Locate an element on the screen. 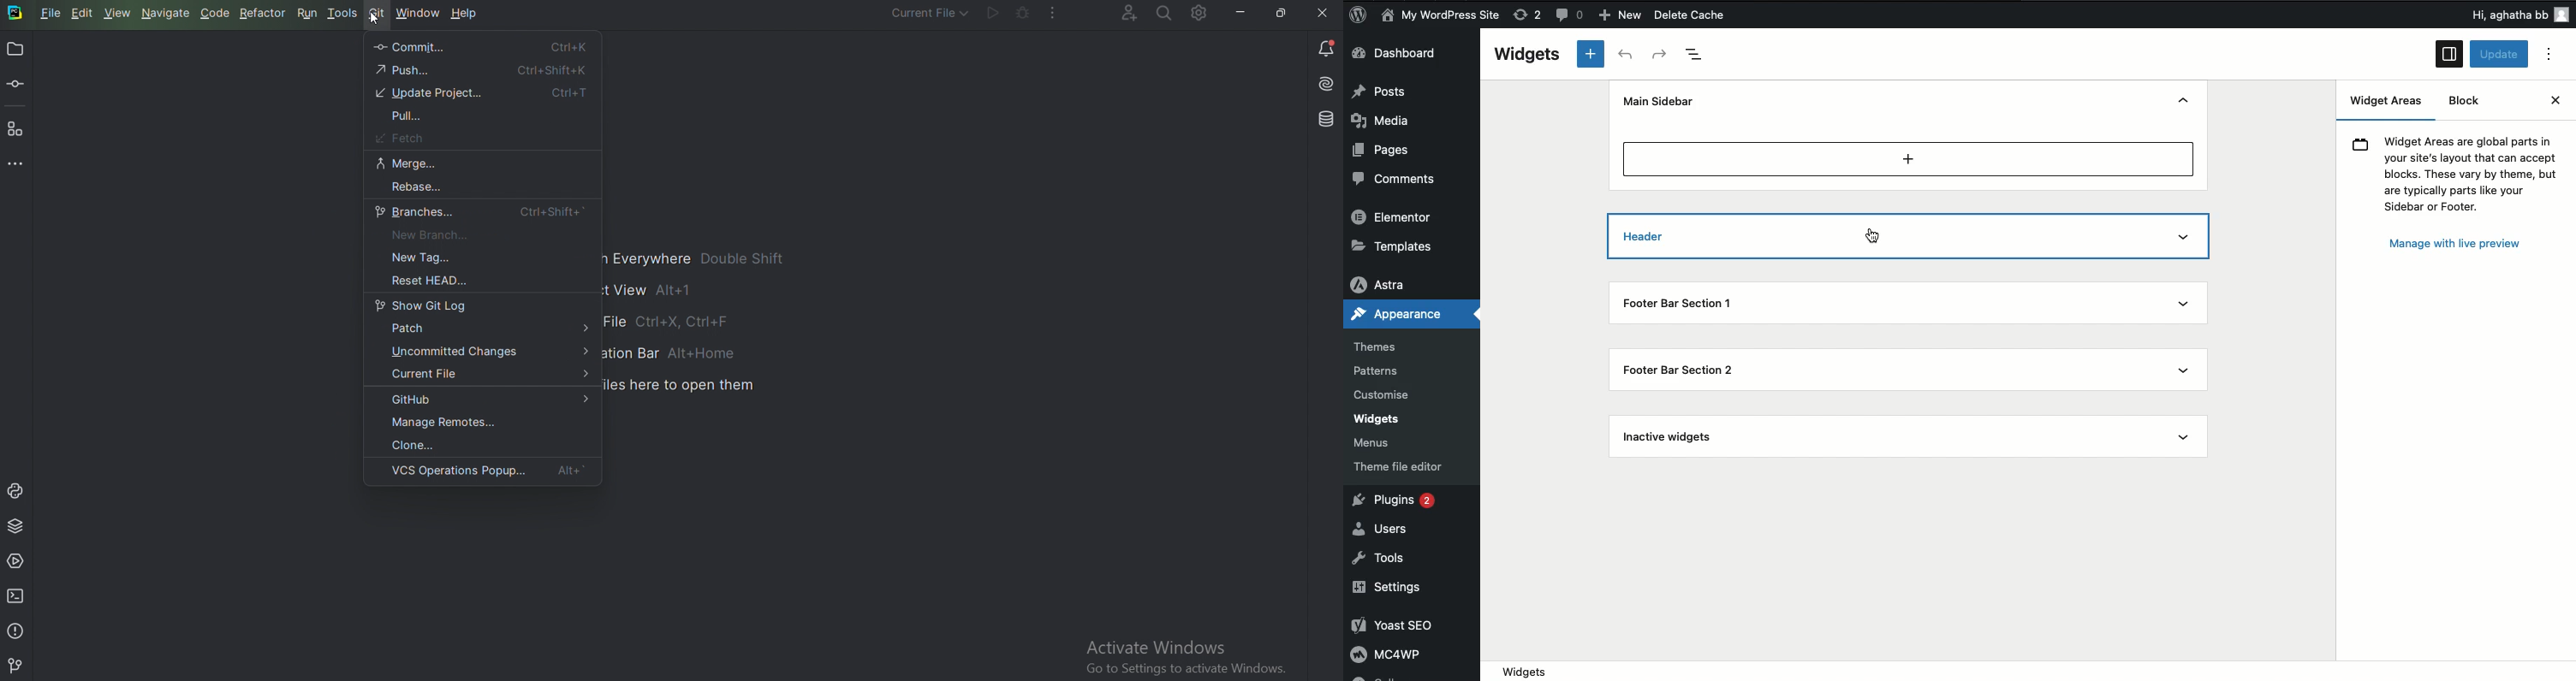 This screenshot has height=700, width=2576. Update is located at coordinates (2500, 55).